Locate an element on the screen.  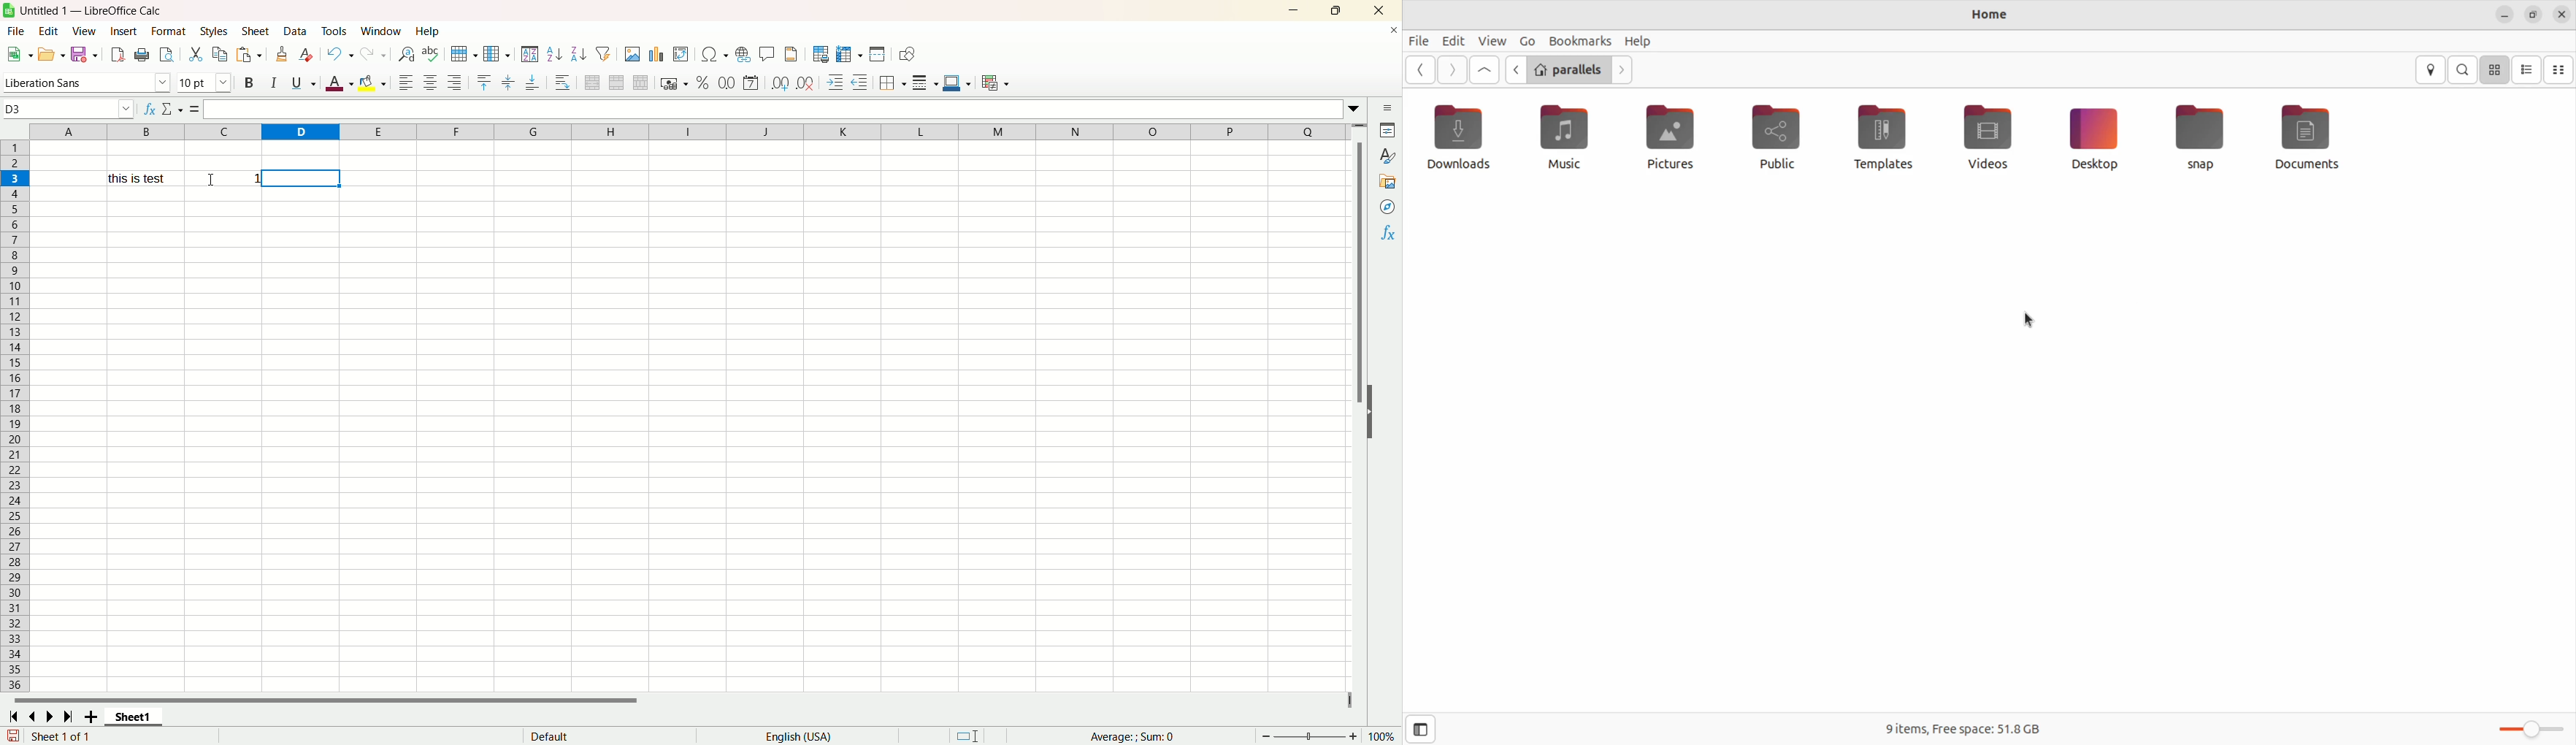
border style is located at coordinates (926, 81).